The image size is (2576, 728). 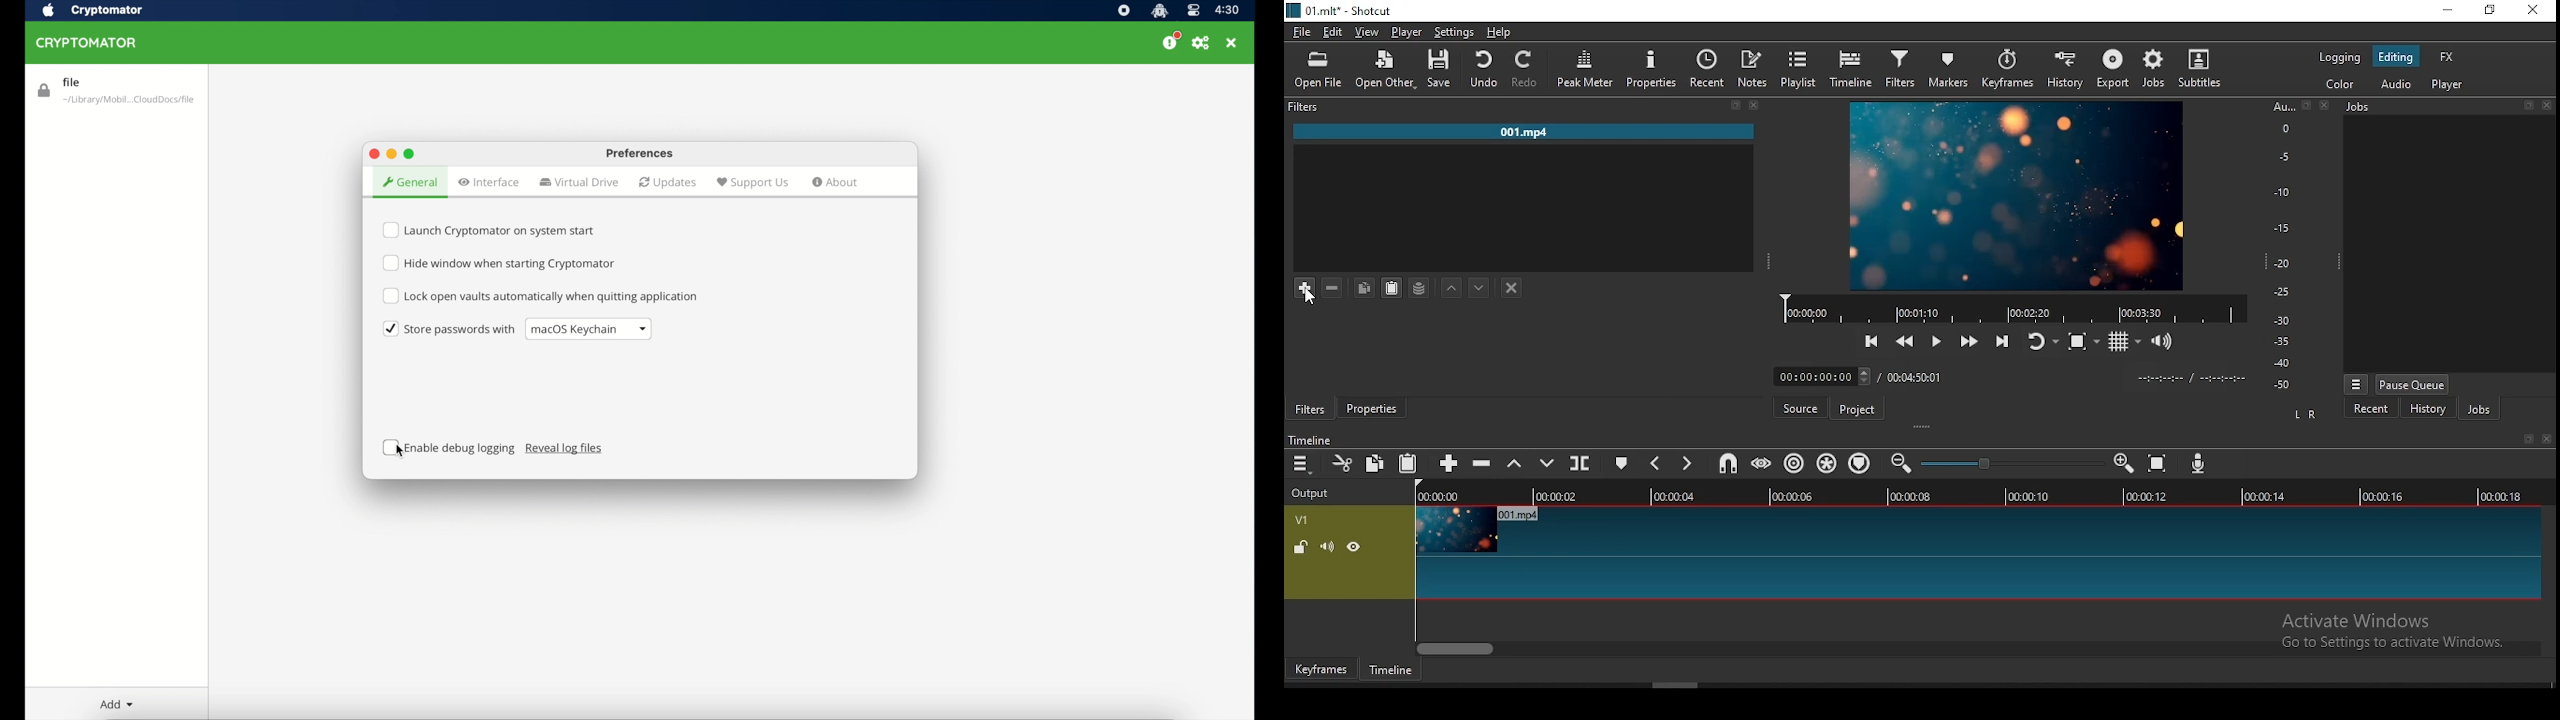 I want to click on append, so click(x=1448, y=464).